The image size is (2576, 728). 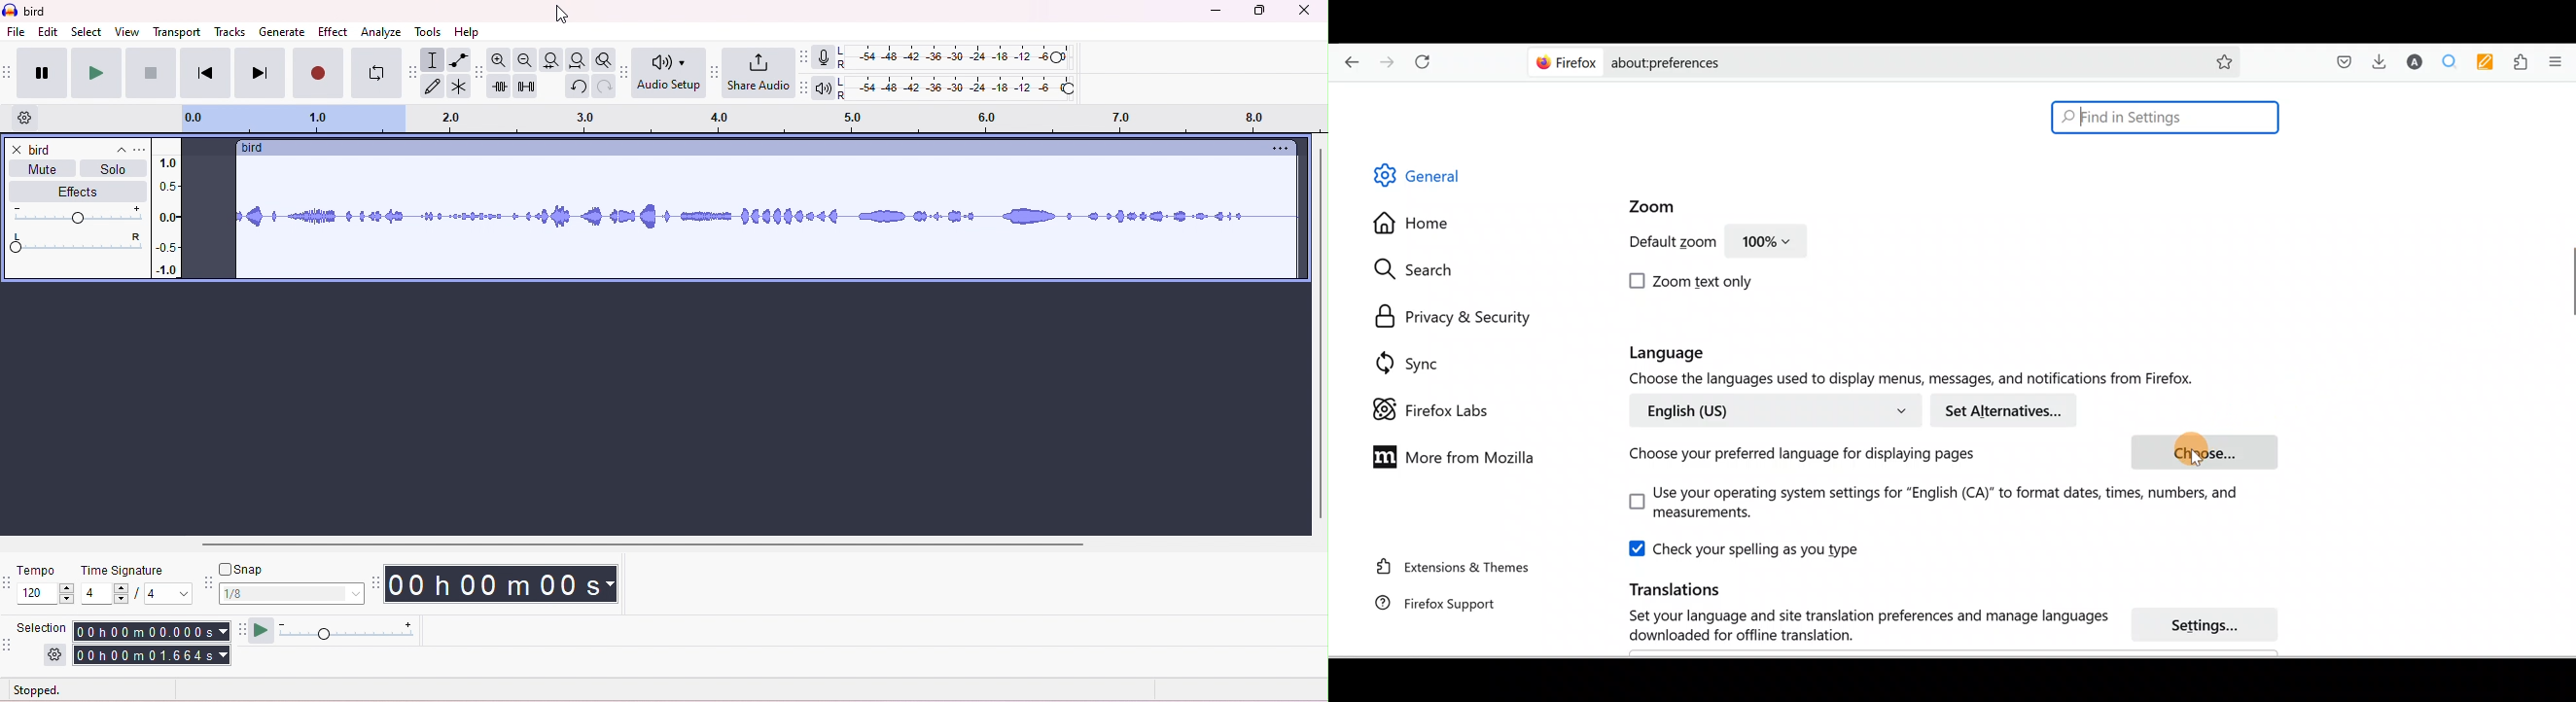 What do you see at coordinates (127, 31) in the screenshot?
I see `view` at bounding box center [127, 31].